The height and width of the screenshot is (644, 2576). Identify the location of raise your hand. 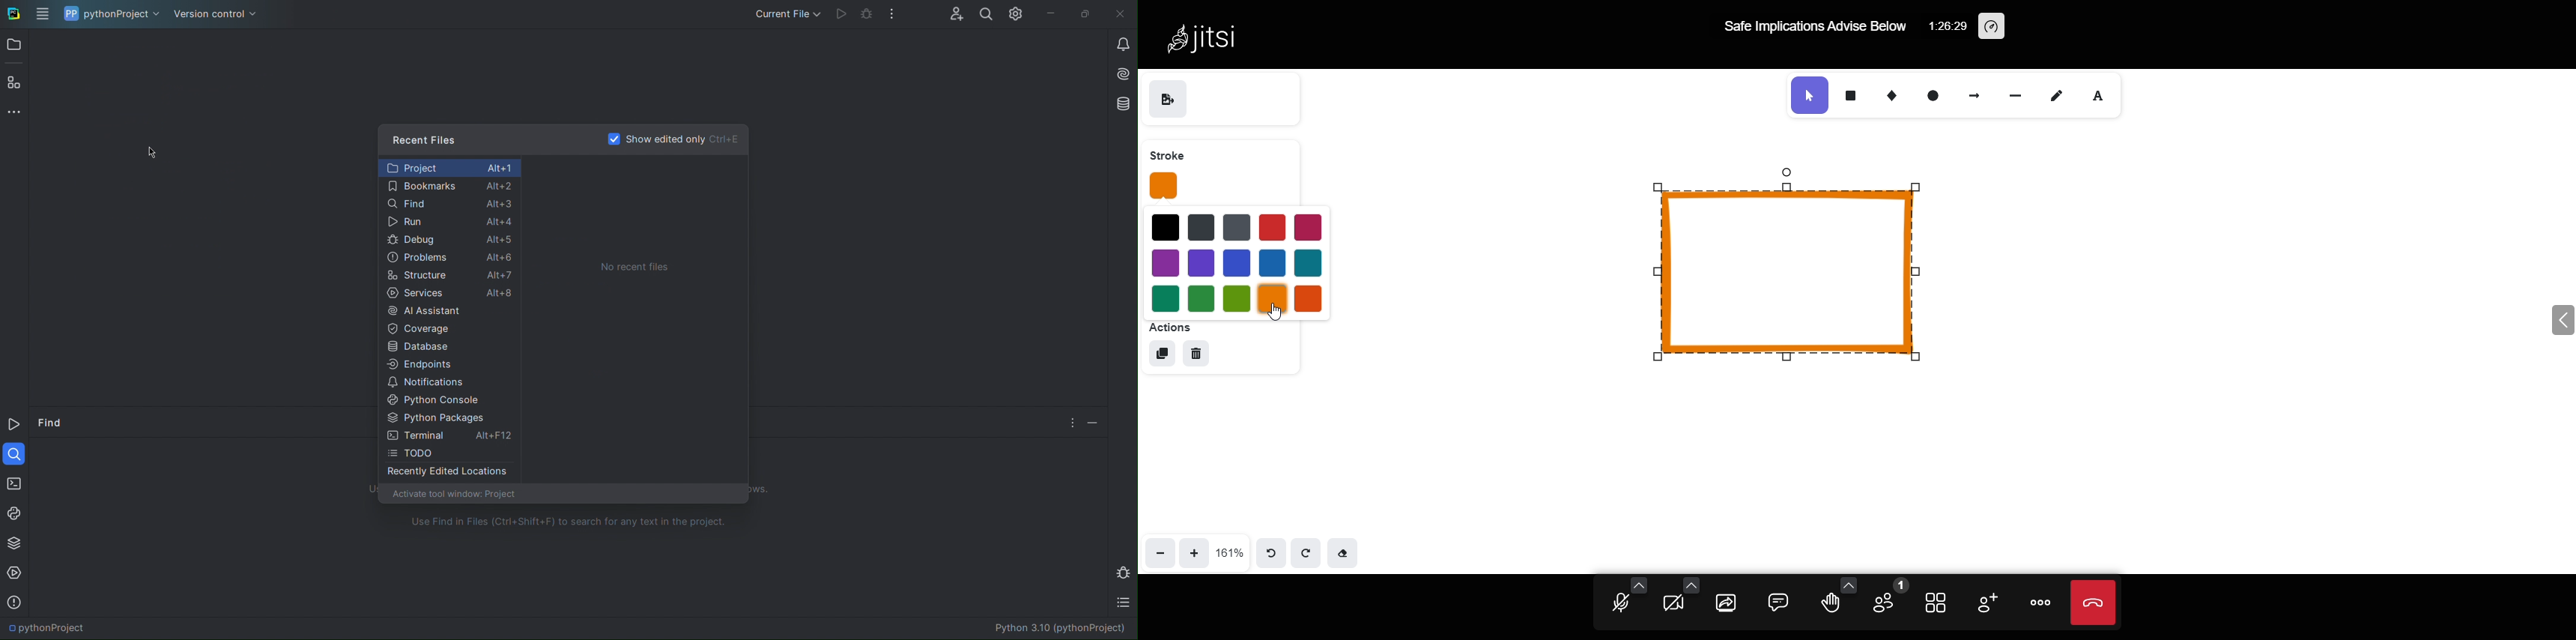
(1831, 606).